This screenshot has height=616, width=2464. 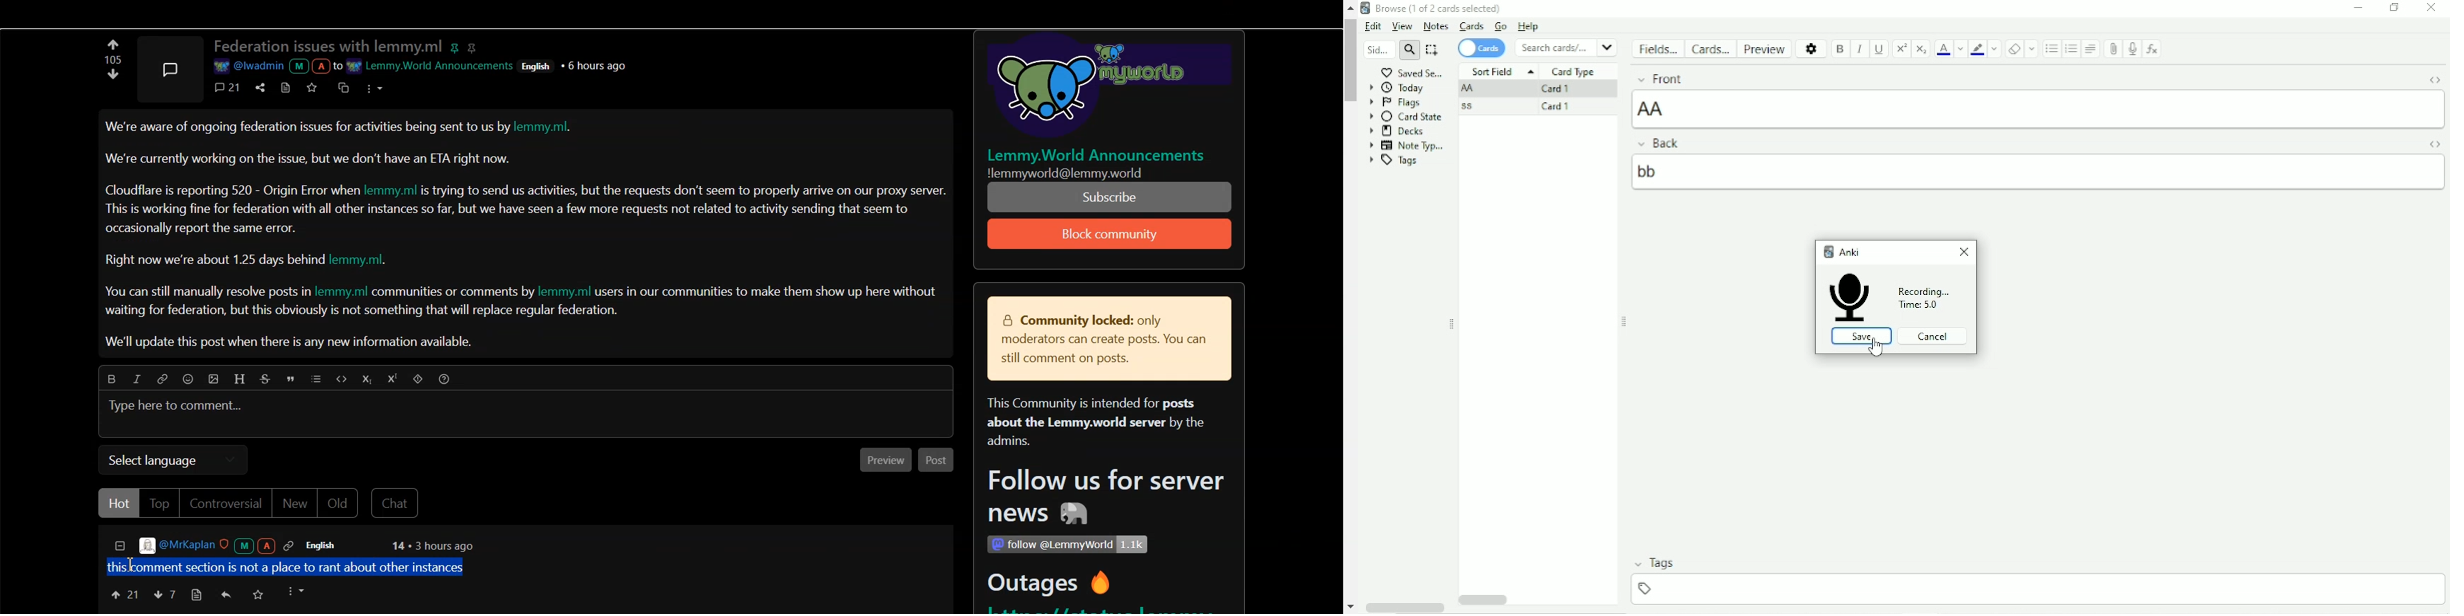 What do you see at coordinates (135, 566) in the screenshot?
I see `Cursor` at bounding box center [135, 566].